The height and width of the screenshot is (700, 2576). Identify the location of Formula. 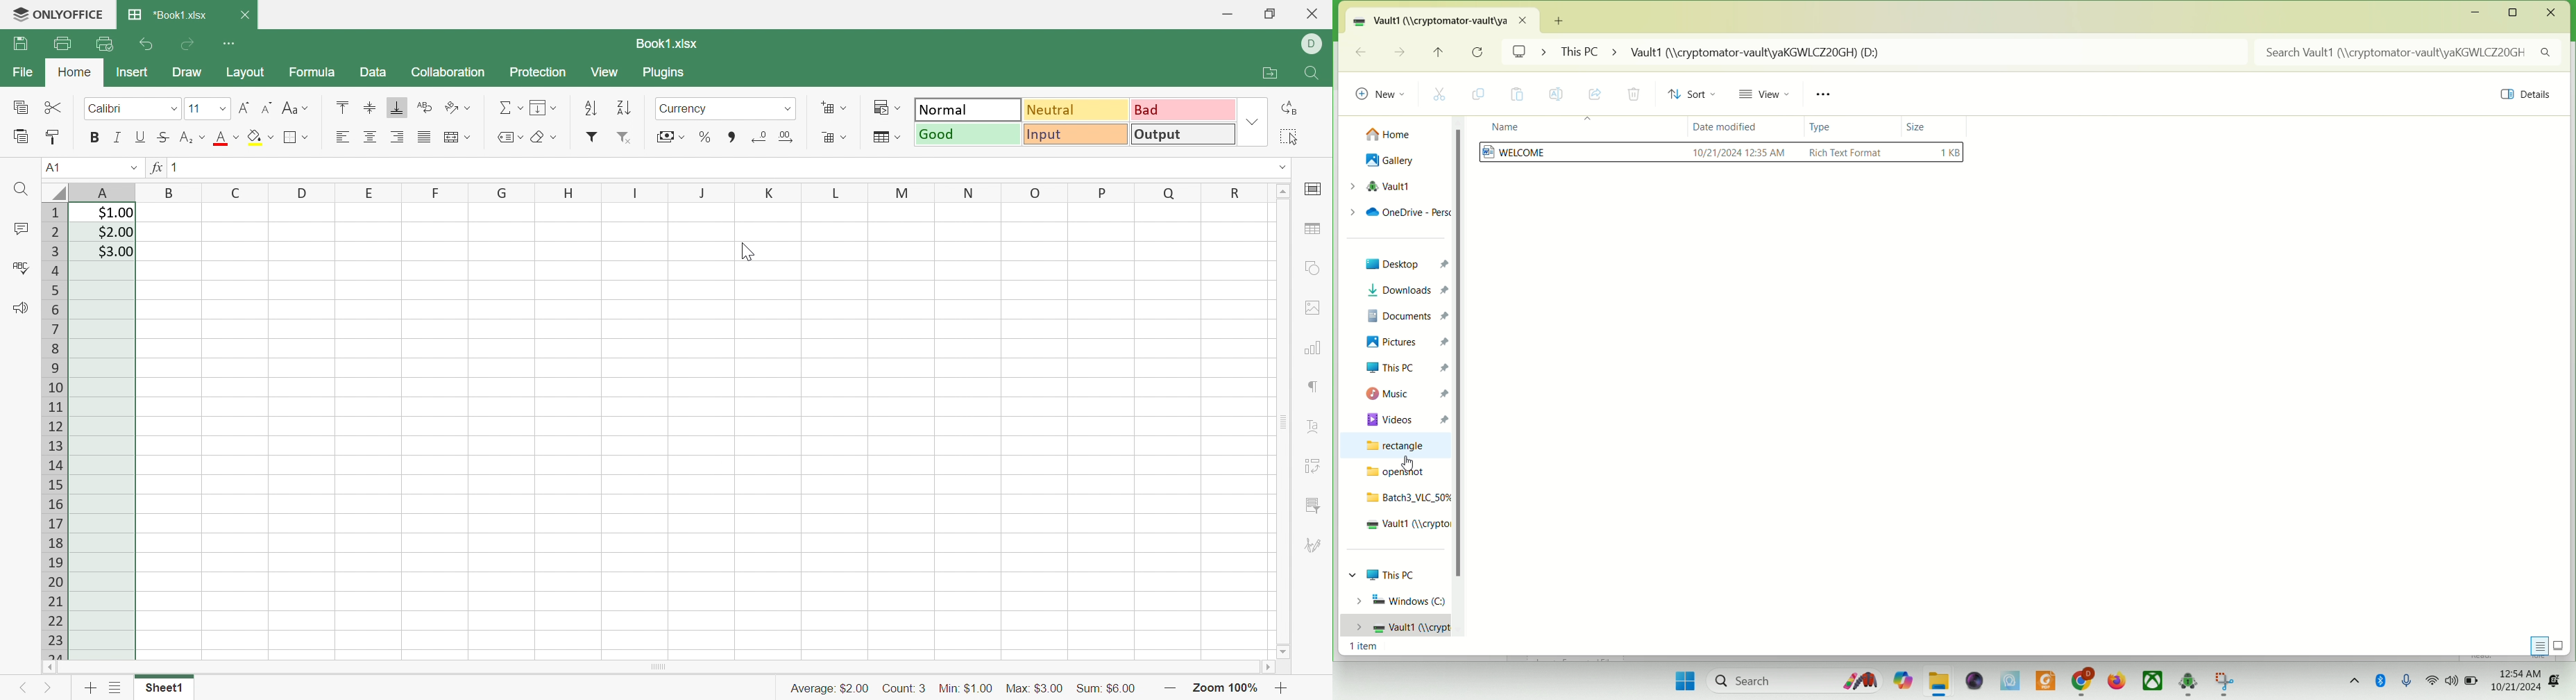
(310, 73).